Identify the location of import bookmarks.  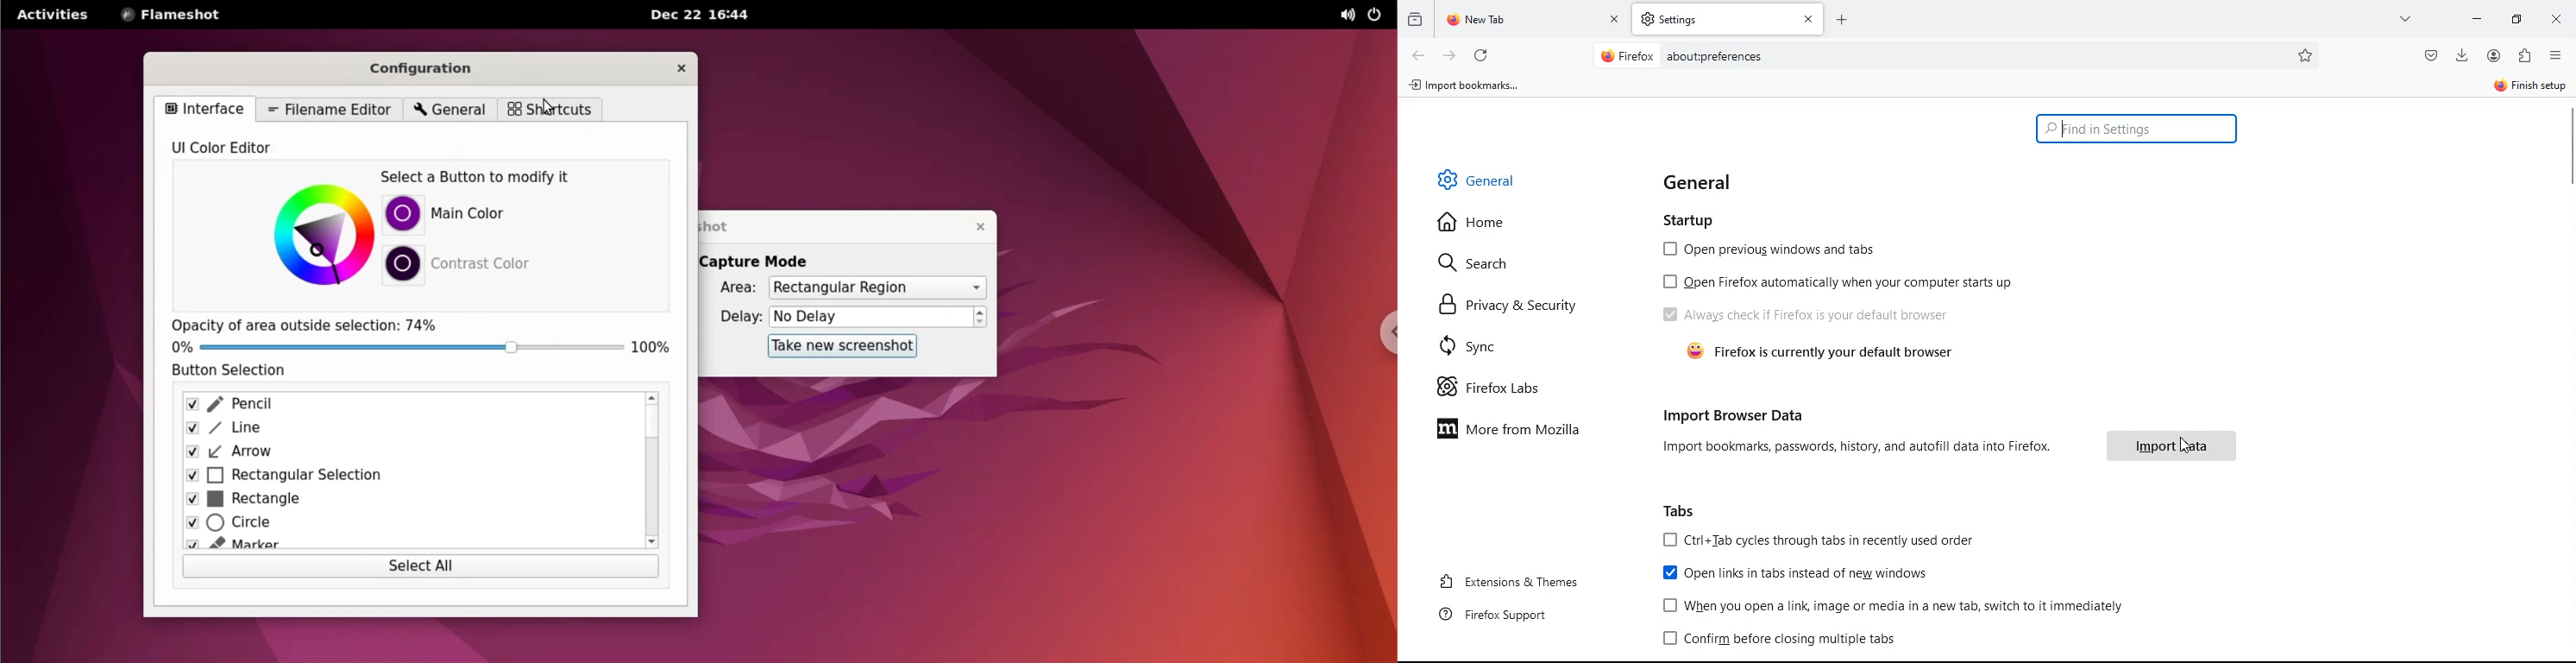
(1467, 88).